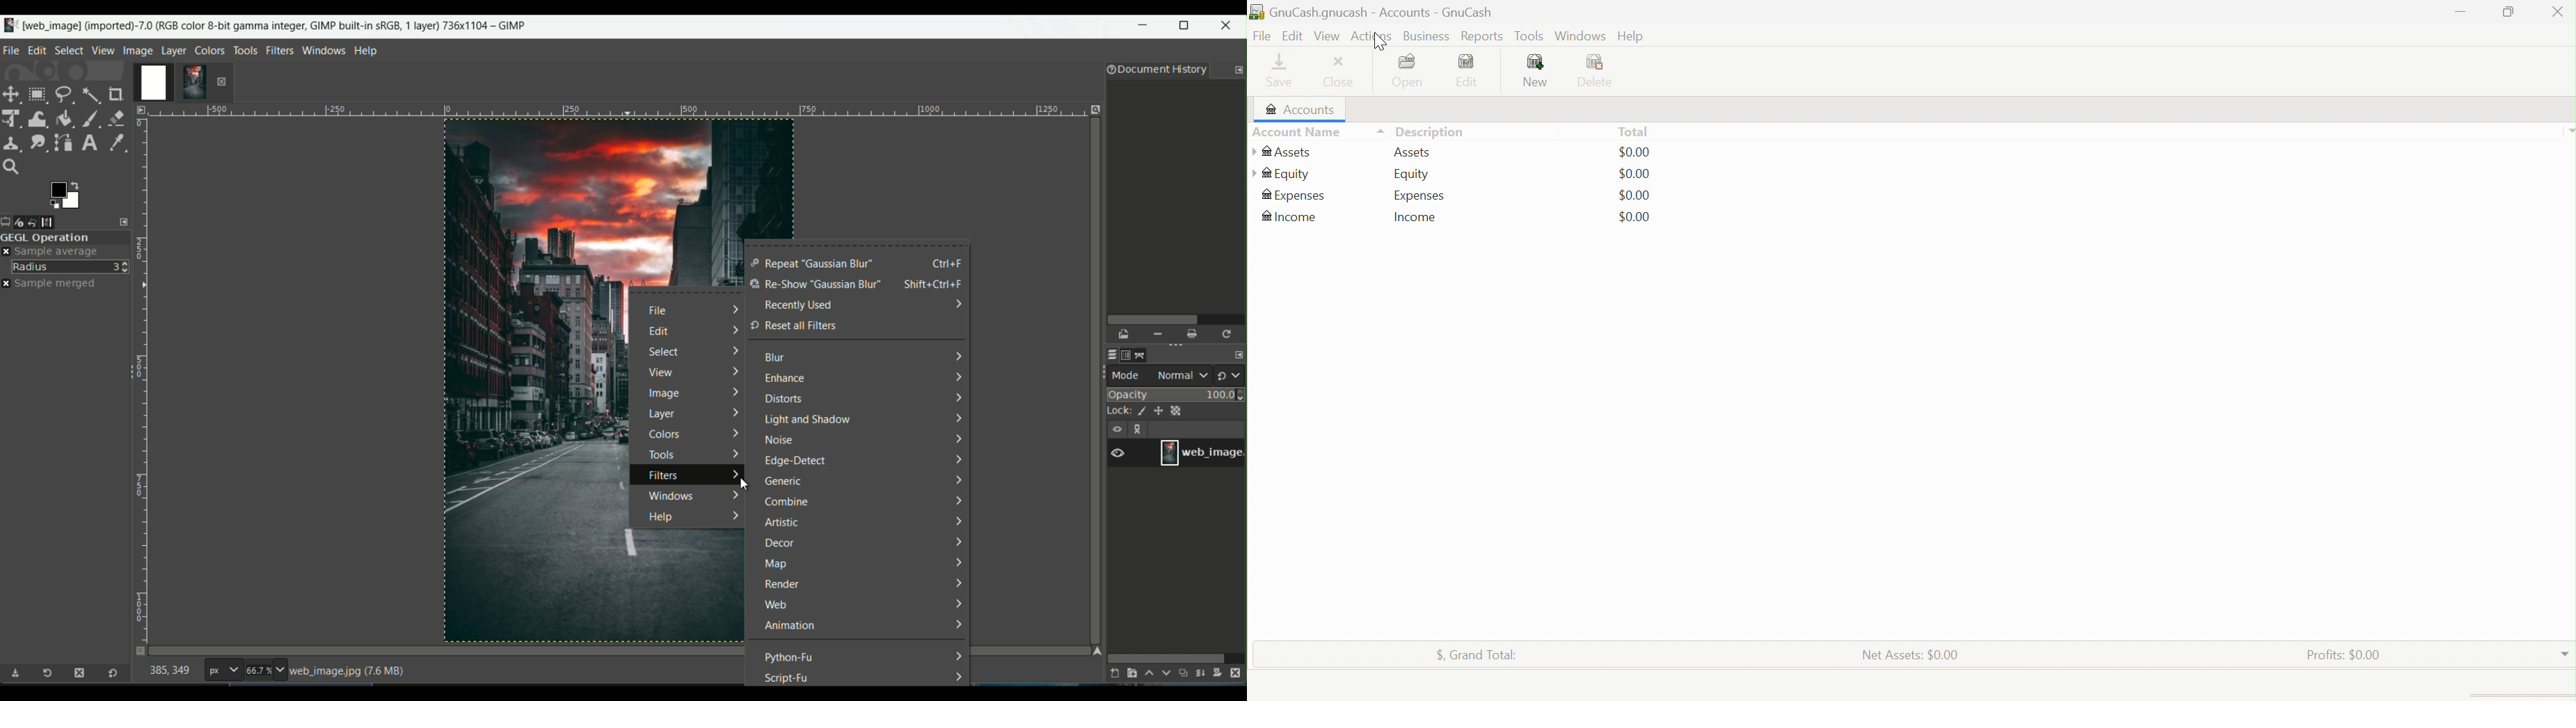 The image size is (2576, 728). Describe the element at coordinates (1579, 35) in the screenshot. I see `Windows` at that location.